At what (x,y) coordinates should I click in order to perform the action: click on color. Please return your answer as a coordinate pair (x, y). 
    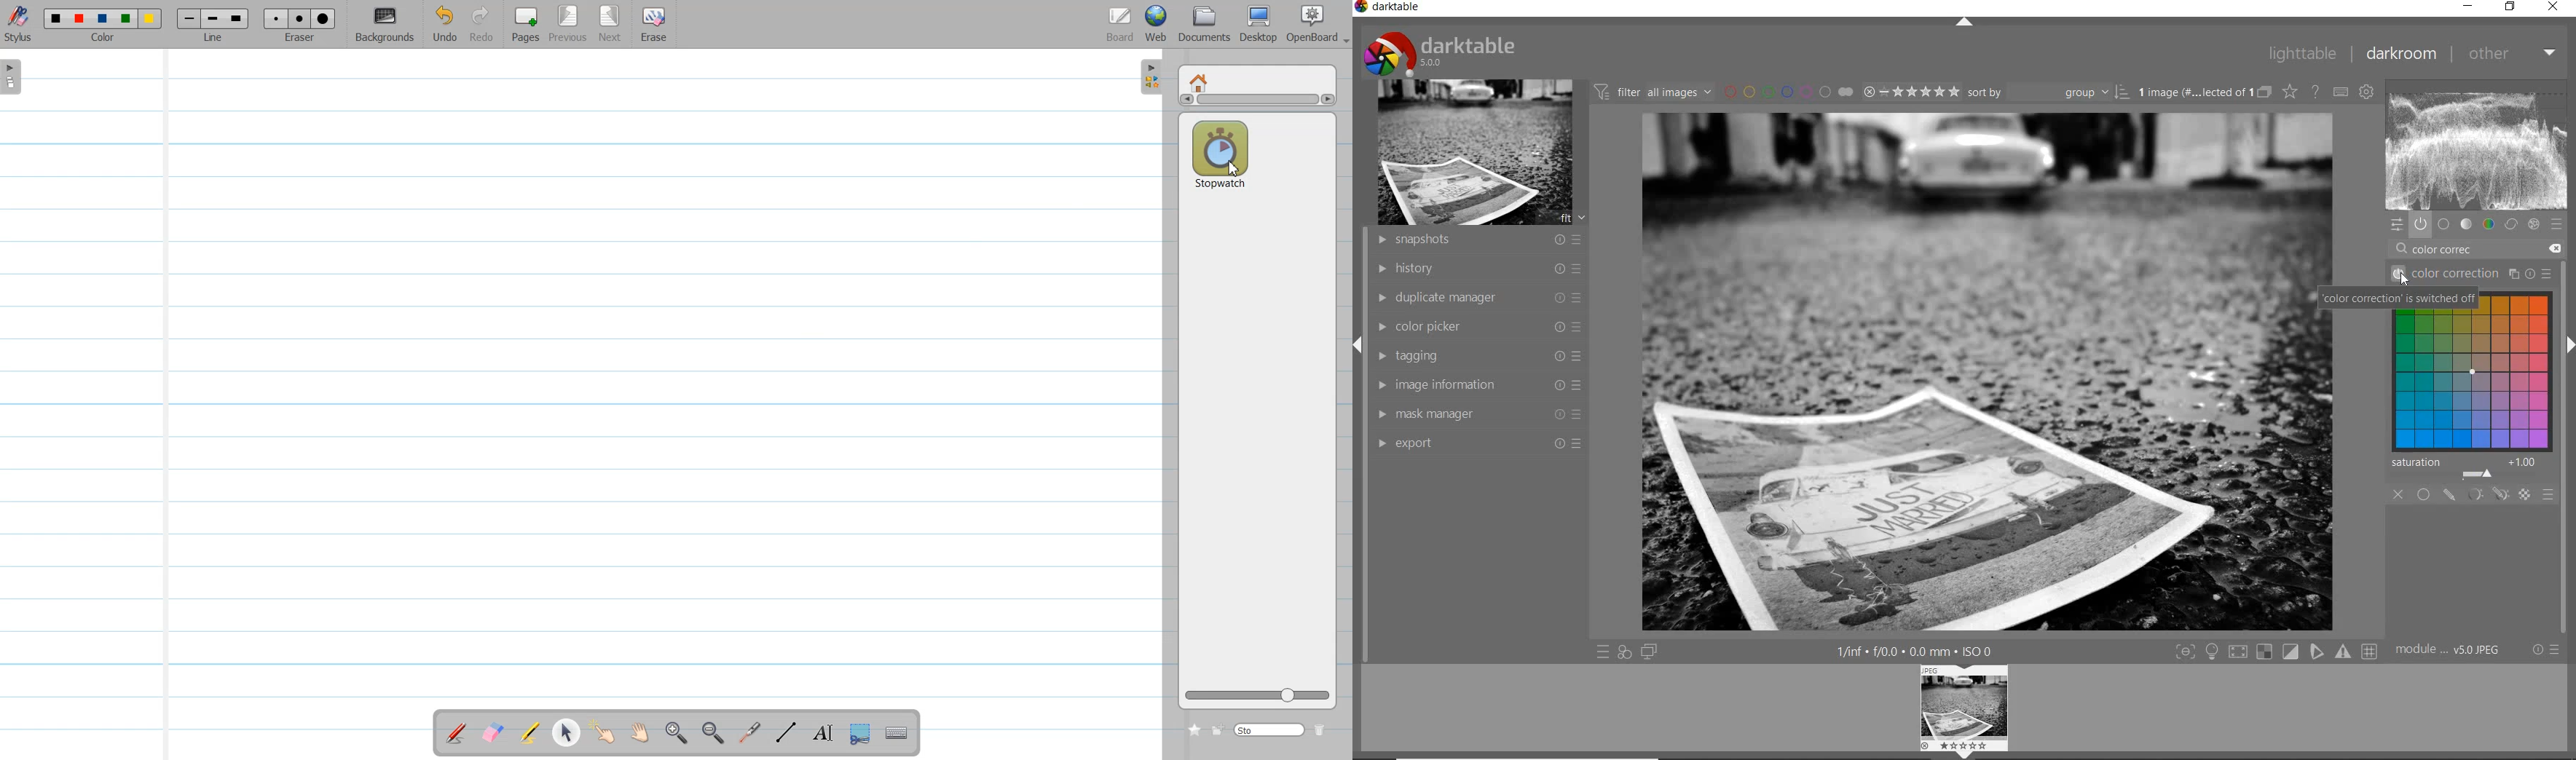
    Looking at the image, I should click on (2488, 225).